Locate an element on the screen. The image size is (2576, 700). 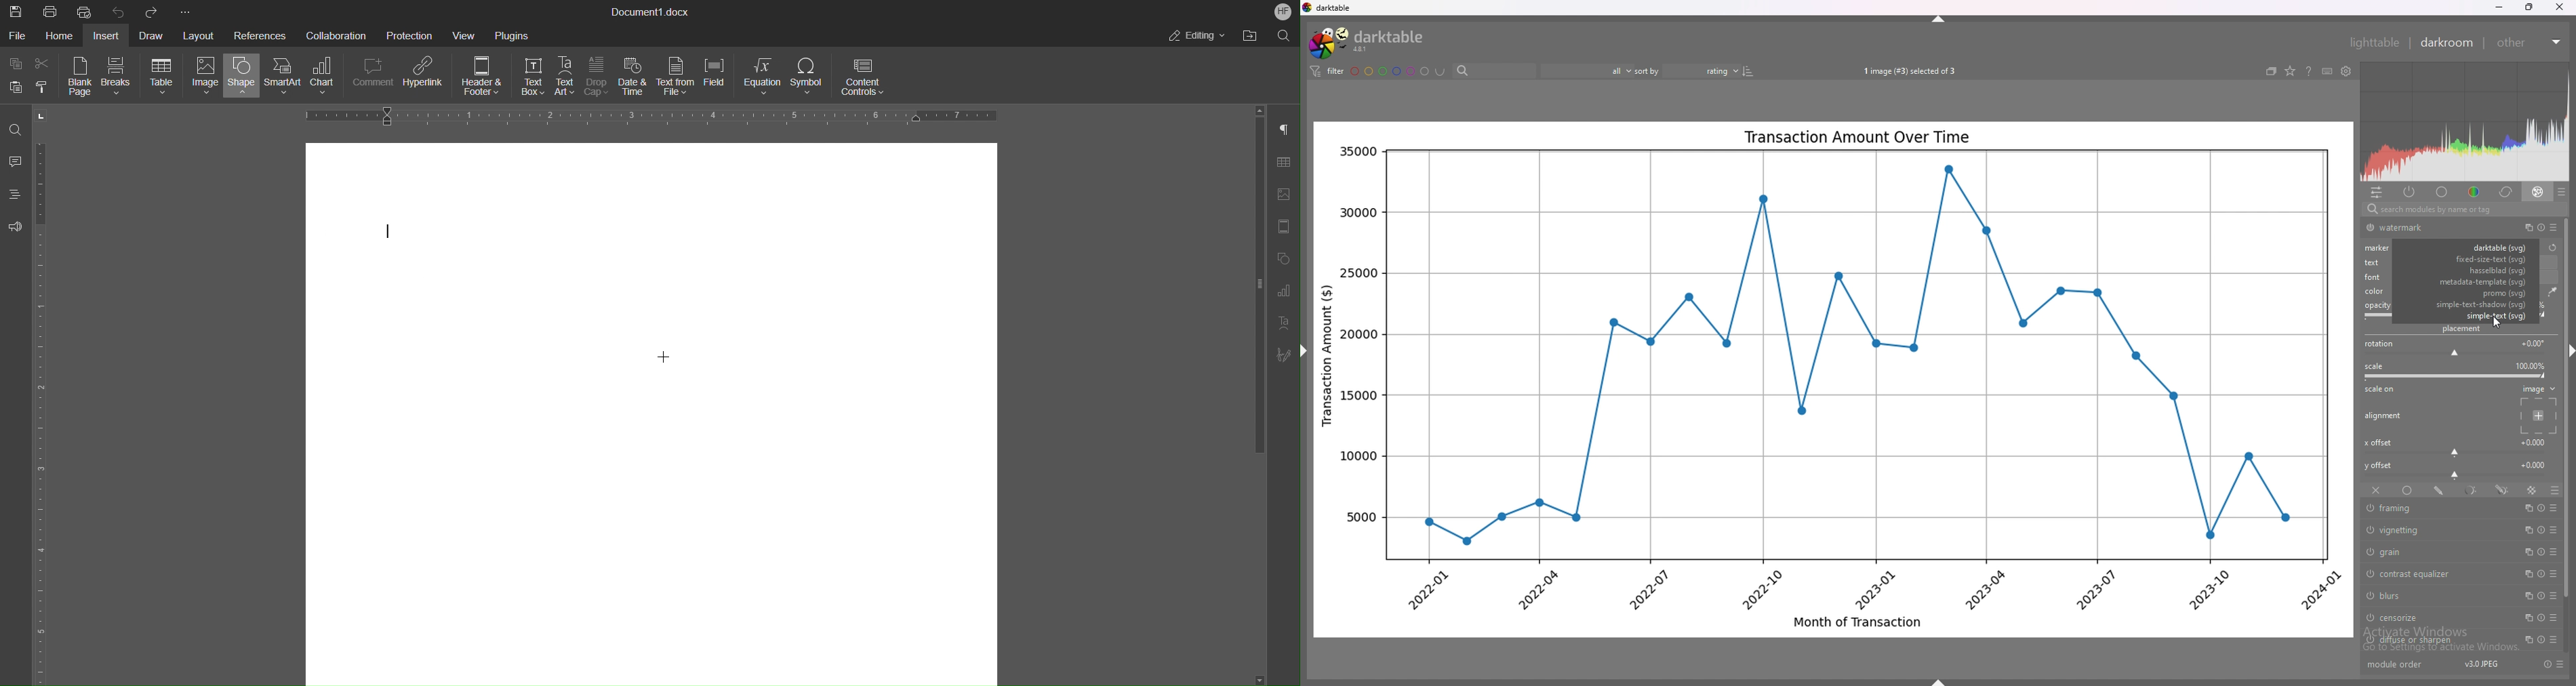
reset is located at coordinates (2547, 664).